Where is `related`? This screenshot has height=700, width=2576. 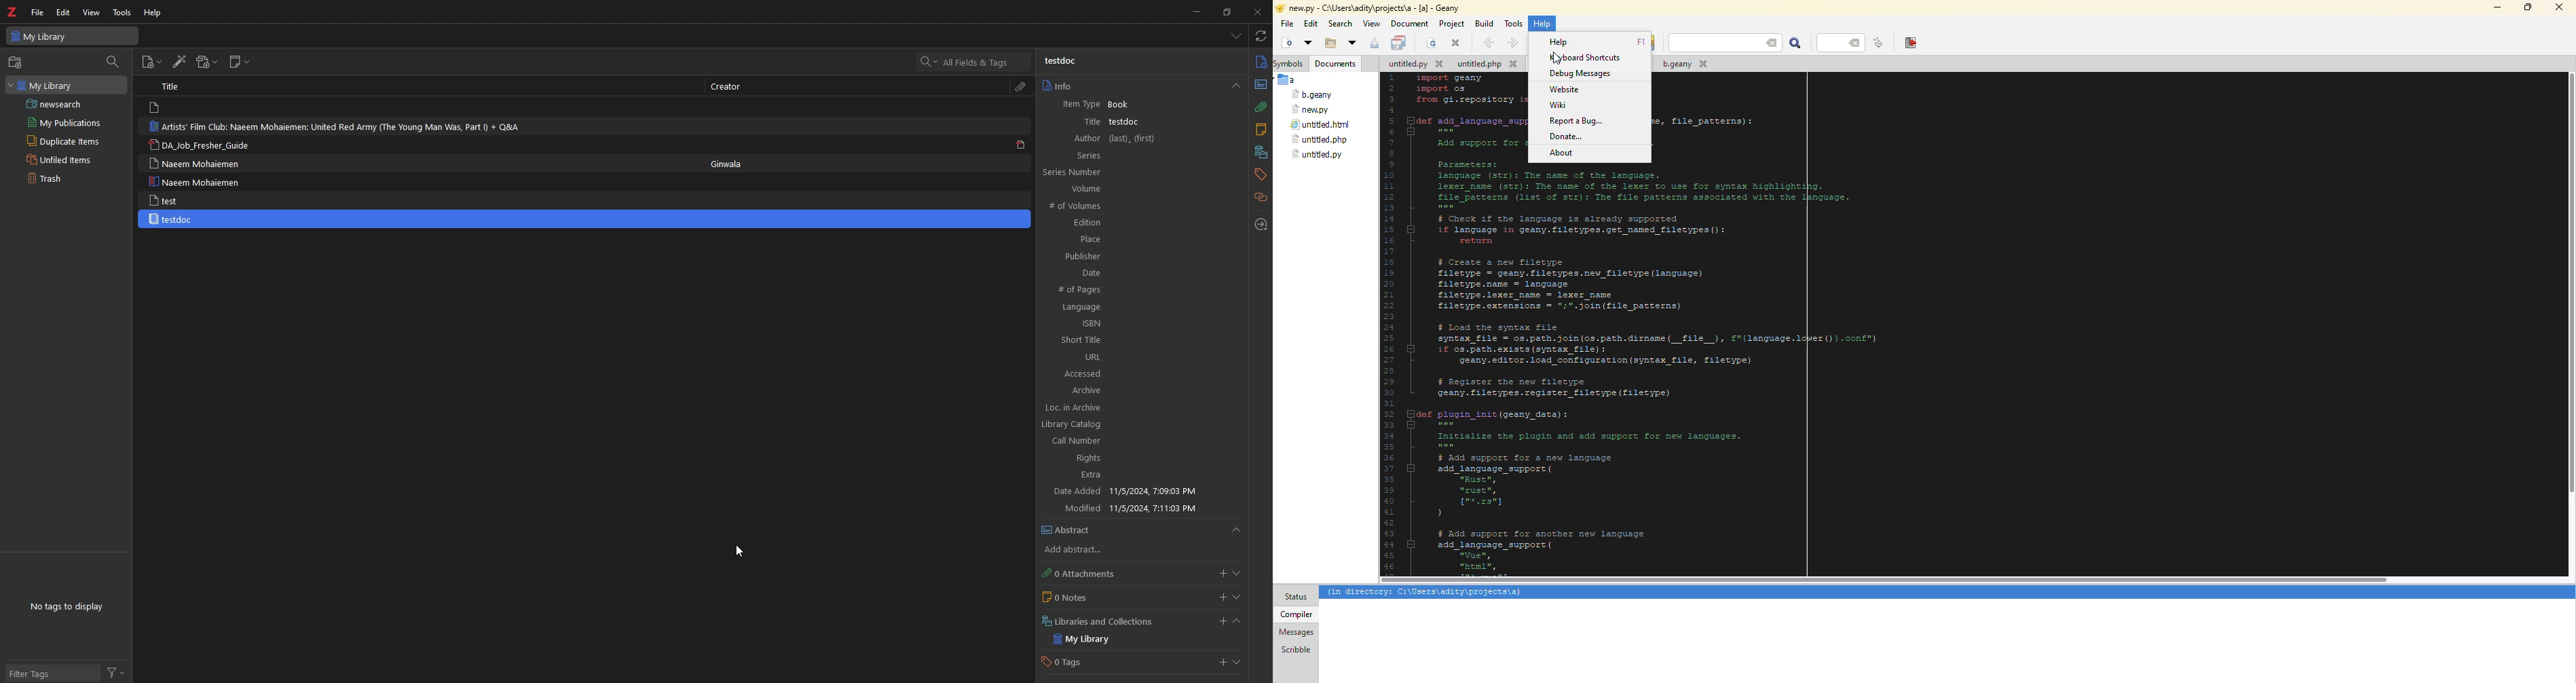
related is located at coordinates (1262, 198).